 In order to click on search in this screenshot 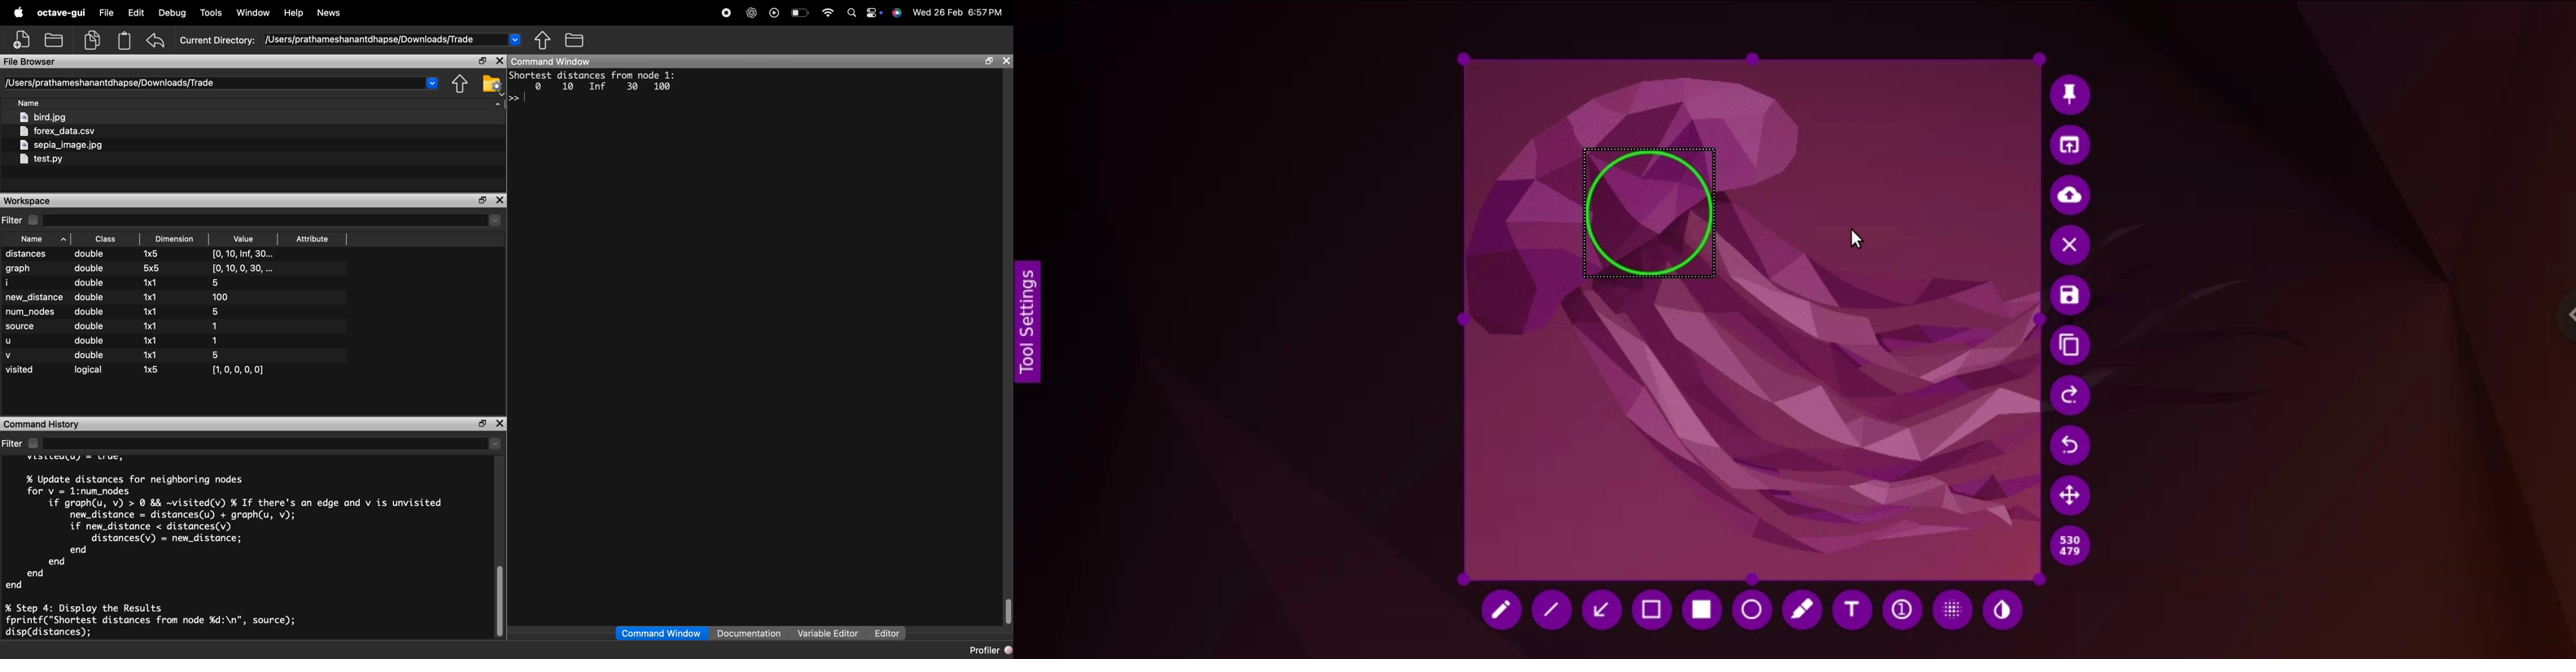, I will do `click(853, 14)`.